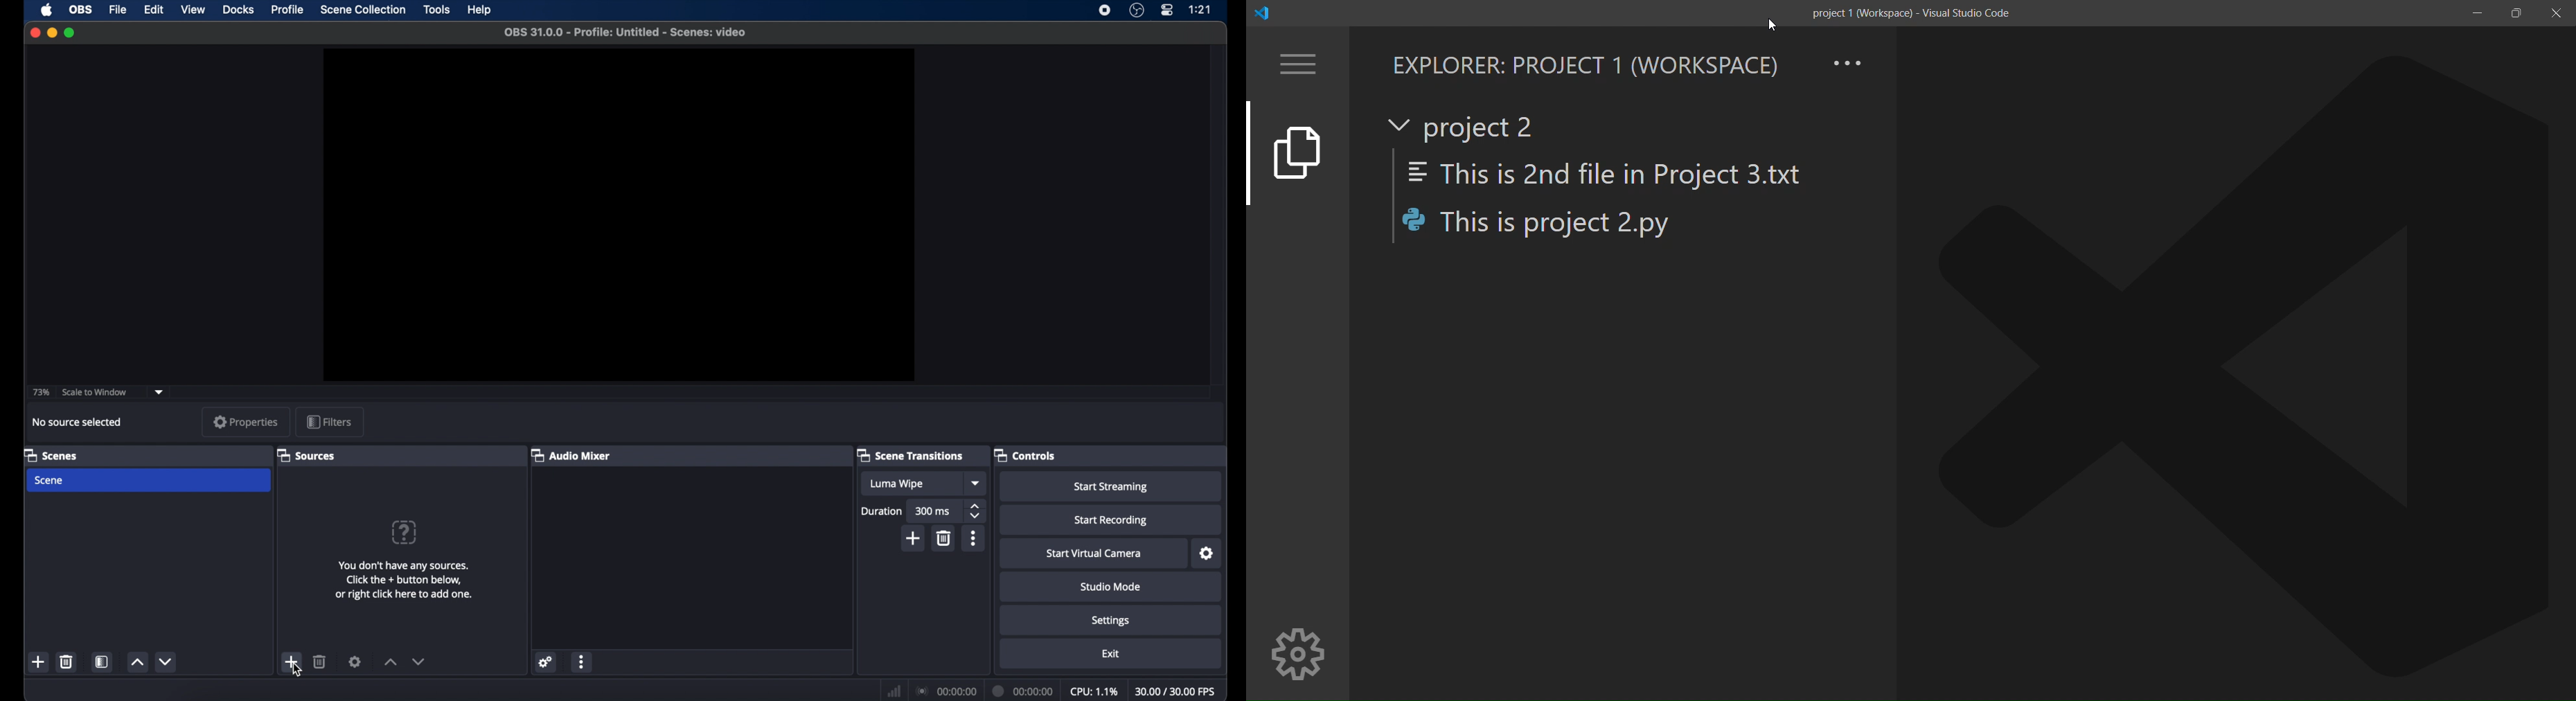 The width and height of the screenshot is (2576, 728). I want to click on delete, so click(944, 538).